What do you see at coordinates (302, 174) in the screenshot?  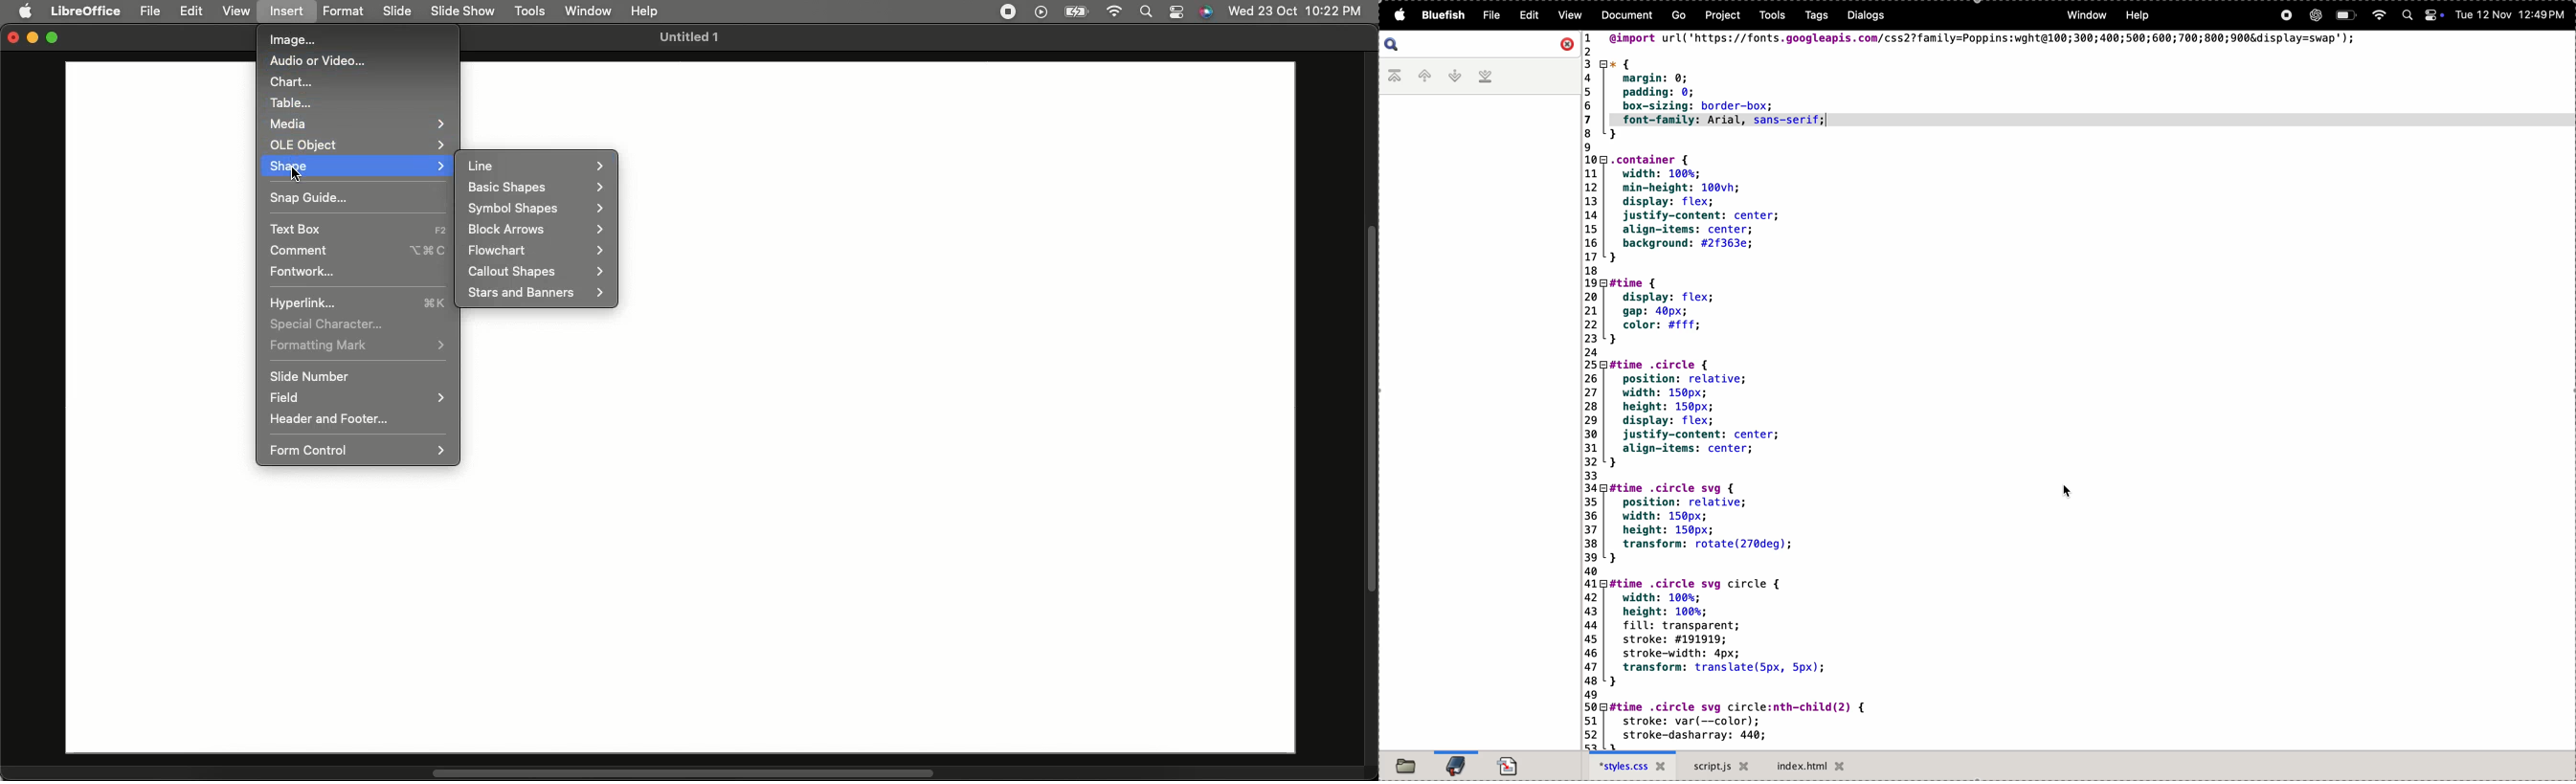 I see `cursor` at bounding box center [302, 174].